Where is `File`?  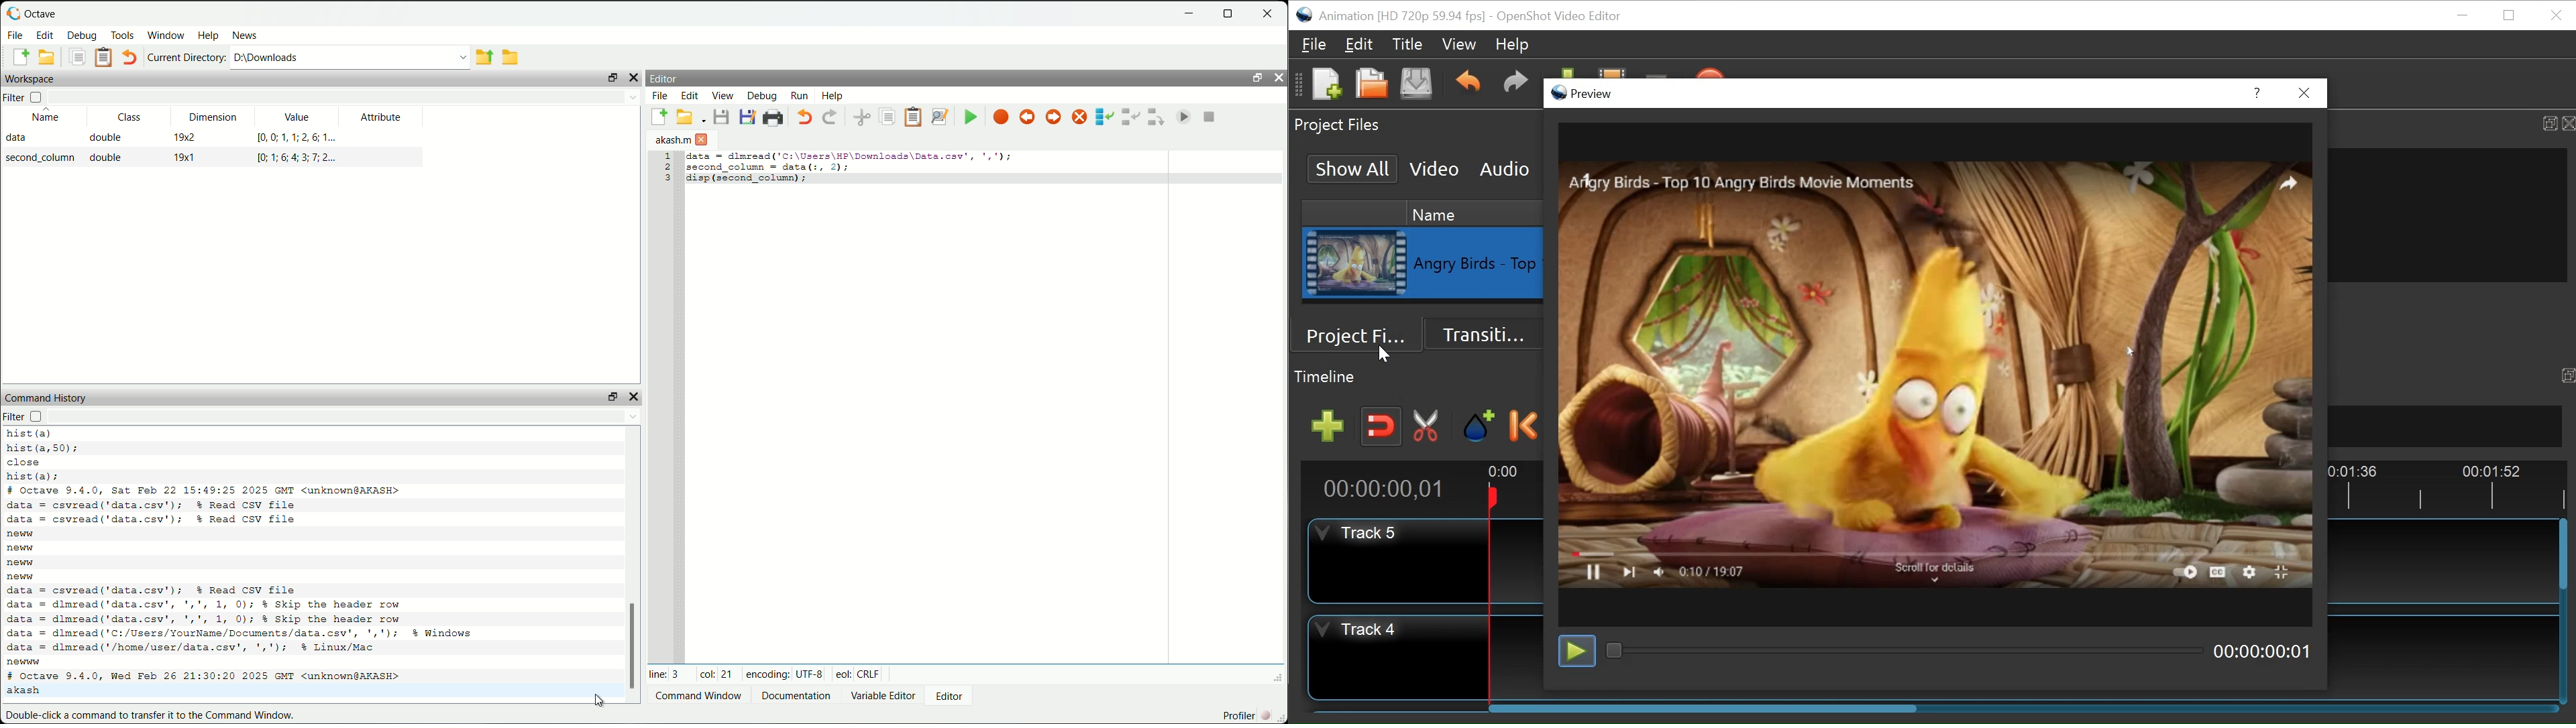
File is located at coordinates (1314, 44).